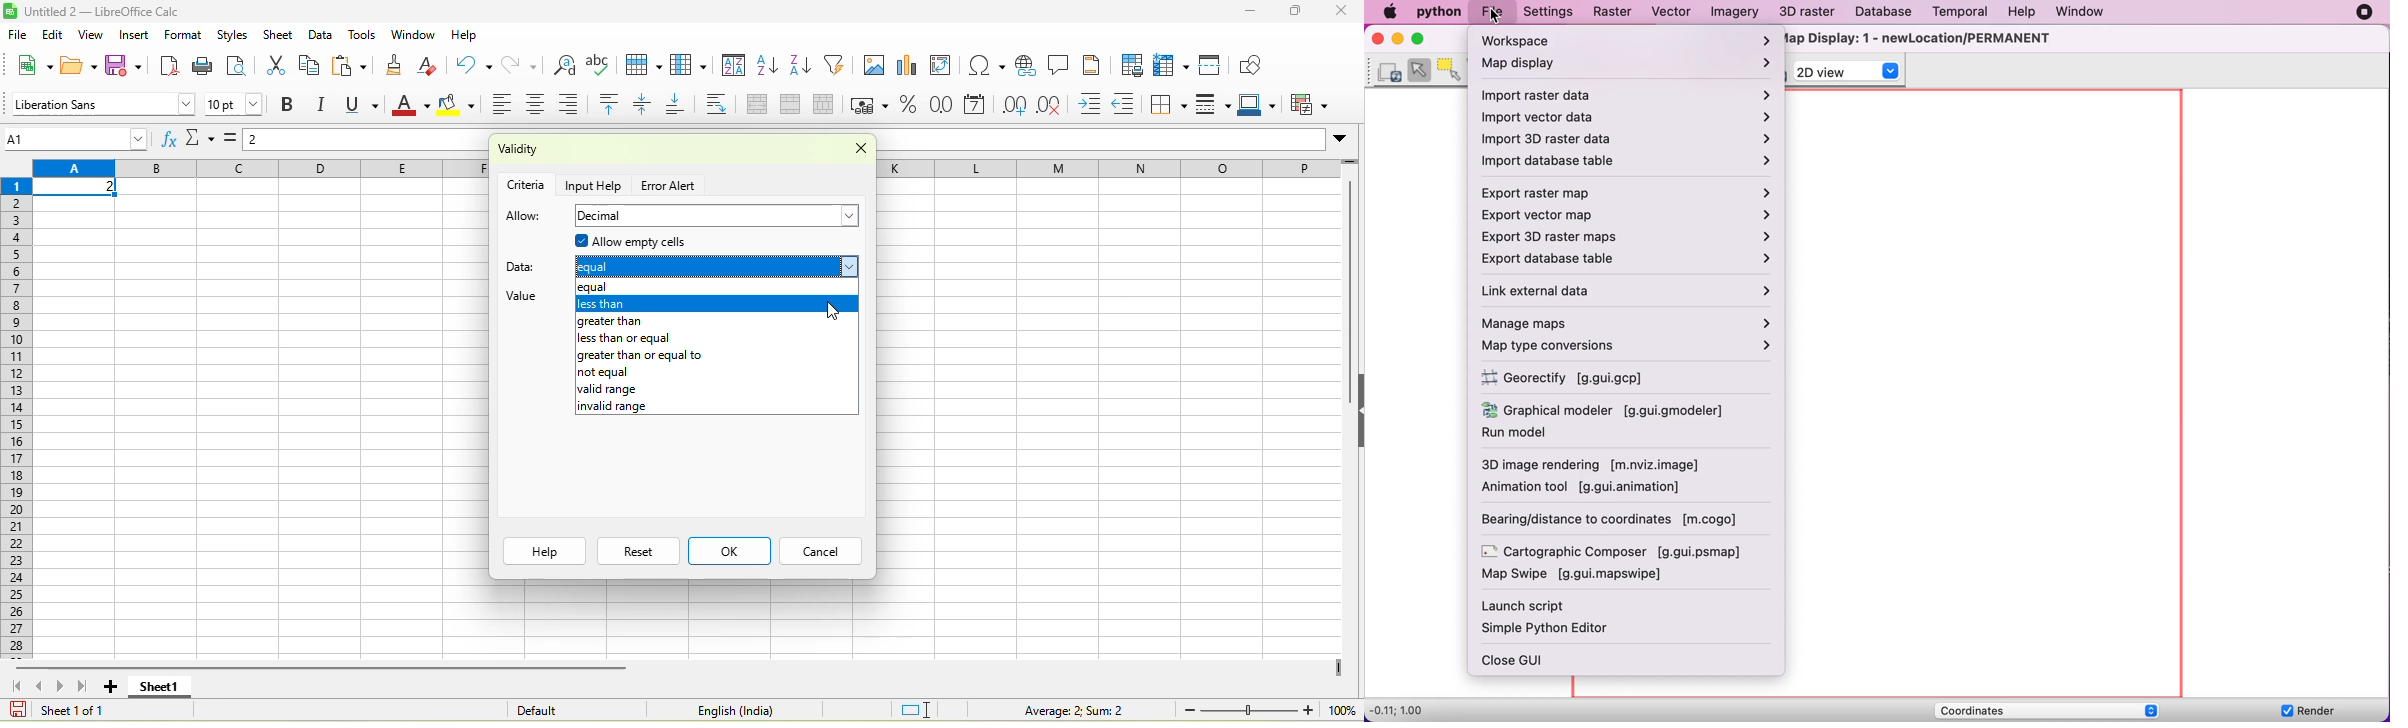 The width and height of the screenshot is (2408, 728). What do you see at coordinates (16, 34) in the screenshot?
I see `file` at bounding box center [16, 34].